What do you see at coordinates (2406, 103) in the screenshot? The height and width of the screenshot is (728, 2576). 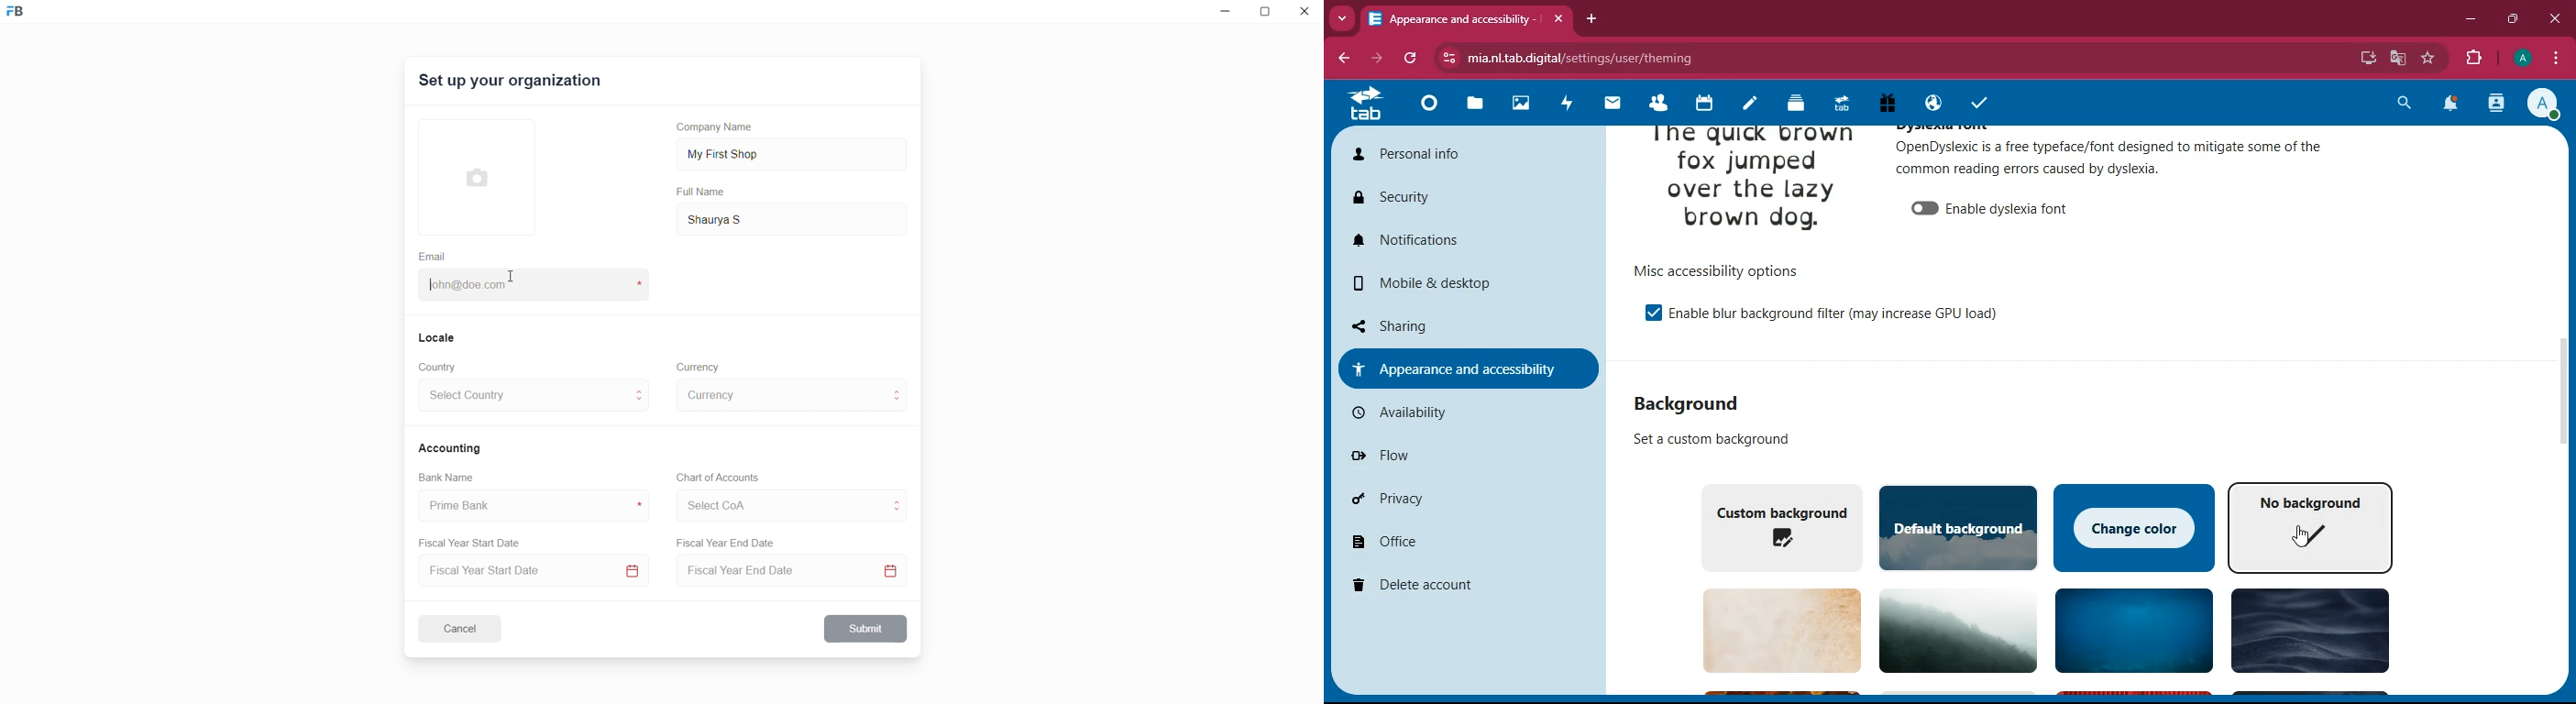 I see `search` at bounding box center [2406, 103].